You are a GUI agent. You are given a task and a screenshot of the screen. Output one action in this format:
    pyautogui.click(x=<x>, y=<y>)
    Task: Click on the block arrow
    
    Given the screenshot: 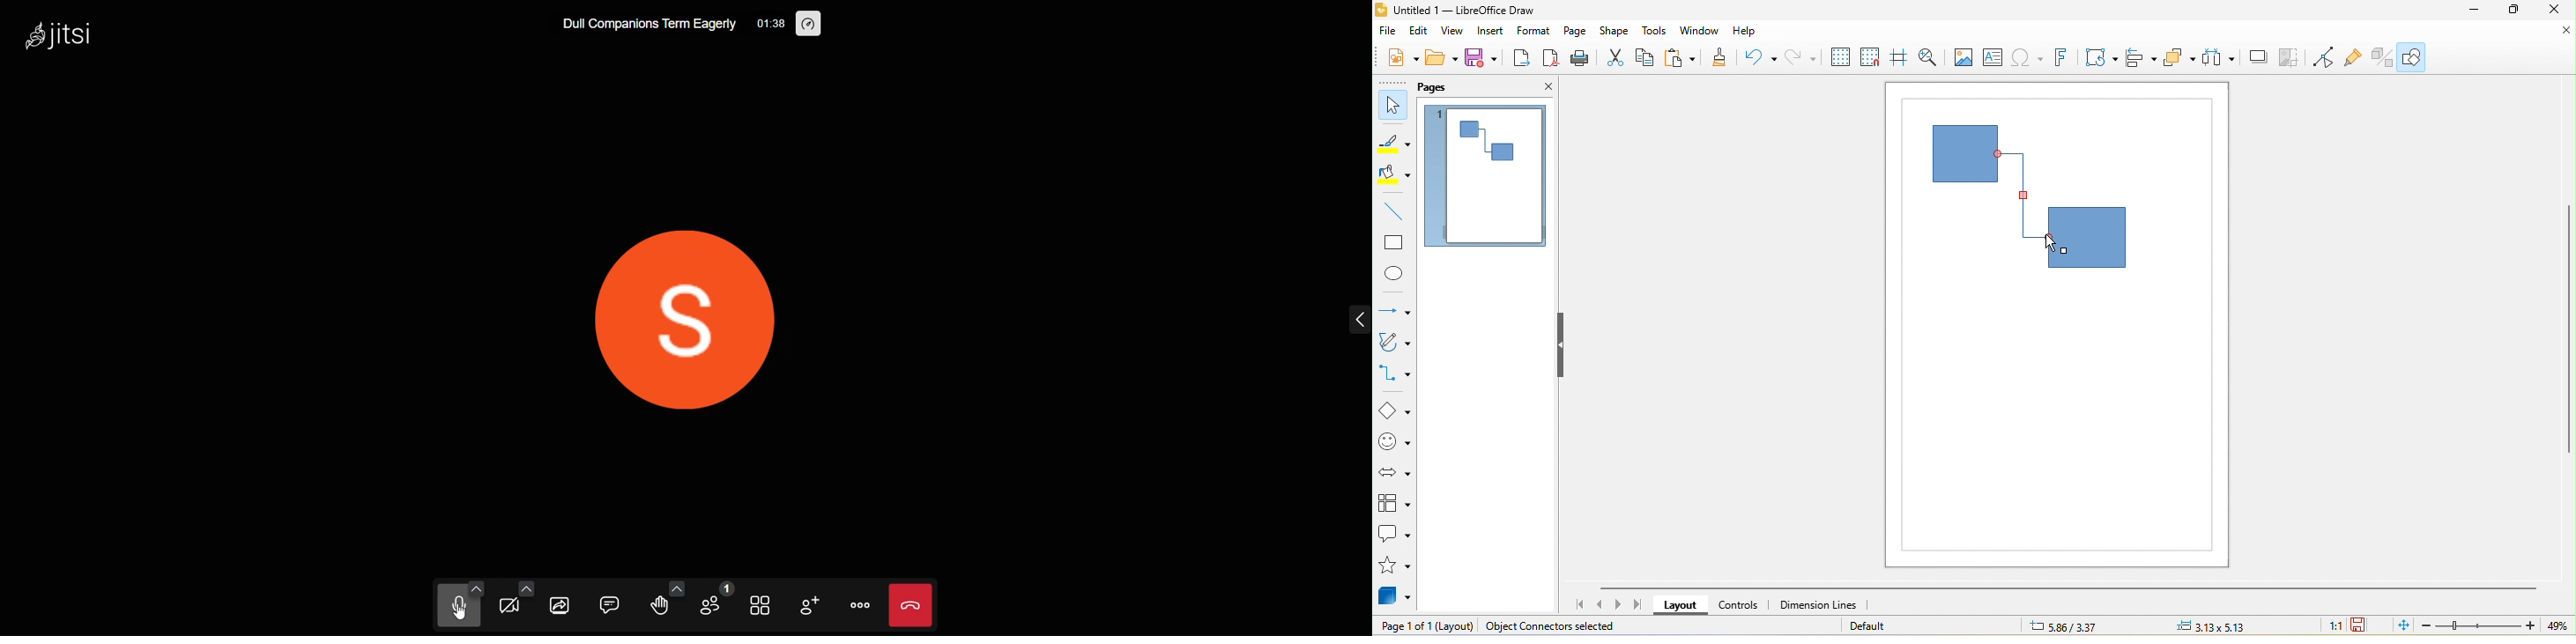 What is the action you would take?
    pyautogui.click(x=1396, y=473)
    